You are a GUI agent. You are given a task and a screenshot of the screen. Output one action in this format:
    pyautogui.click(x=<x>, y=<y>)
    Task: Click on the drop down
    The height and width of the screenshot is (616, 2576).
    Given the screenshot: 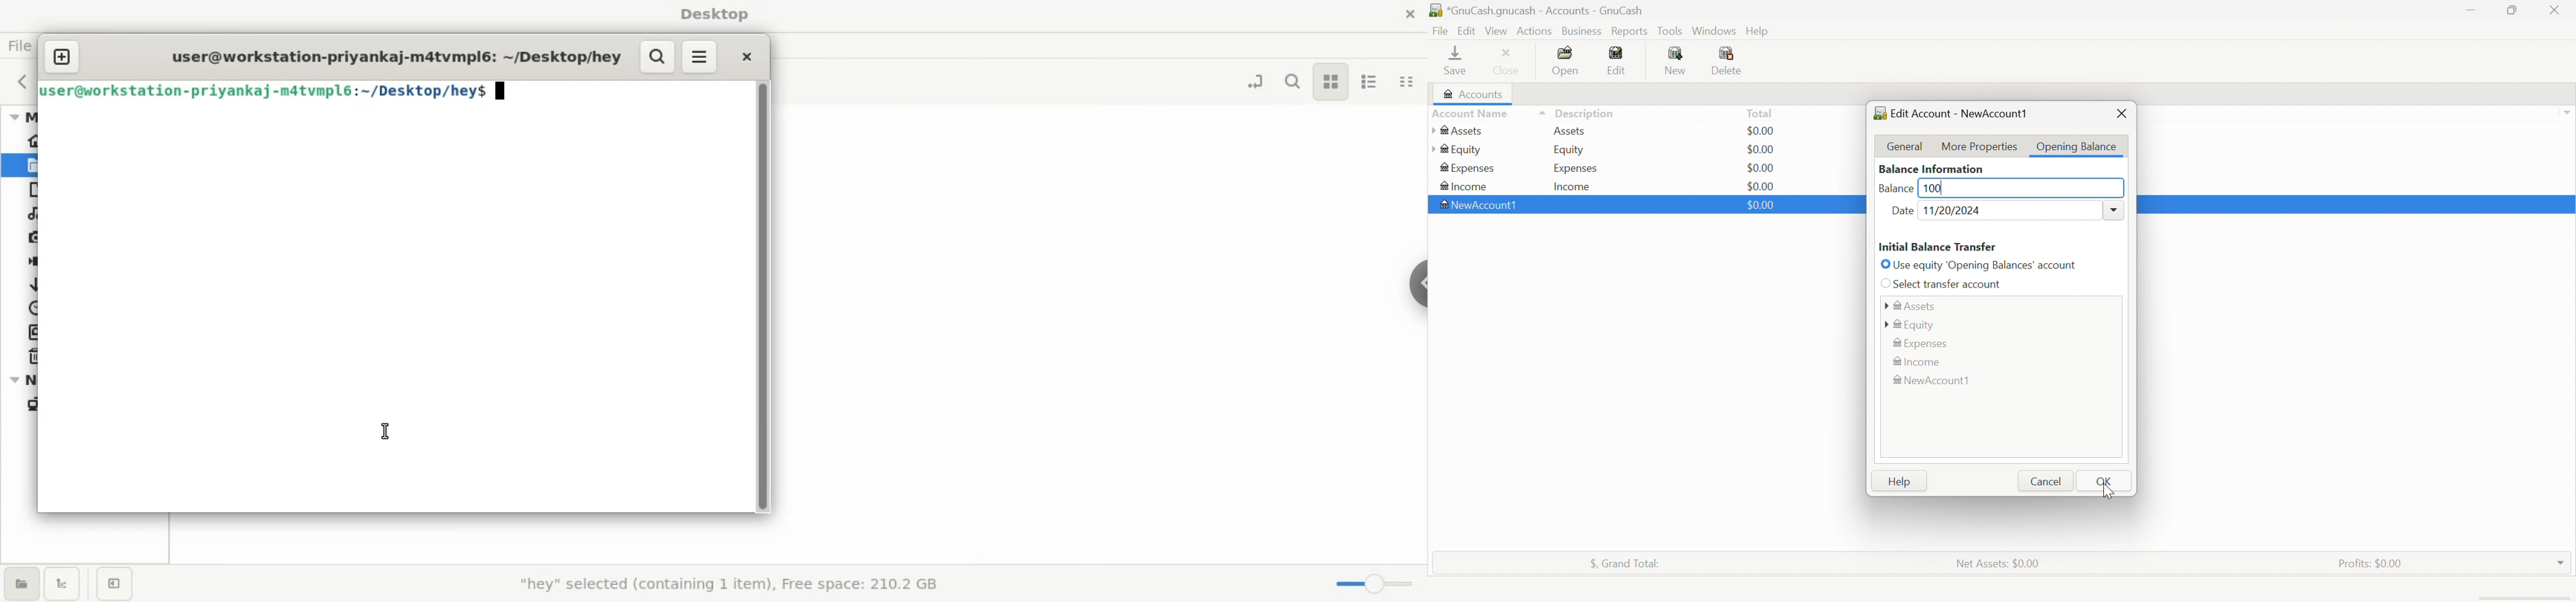 What is the action you would take?
    pyautogui.click(x=2570, y=113)
    